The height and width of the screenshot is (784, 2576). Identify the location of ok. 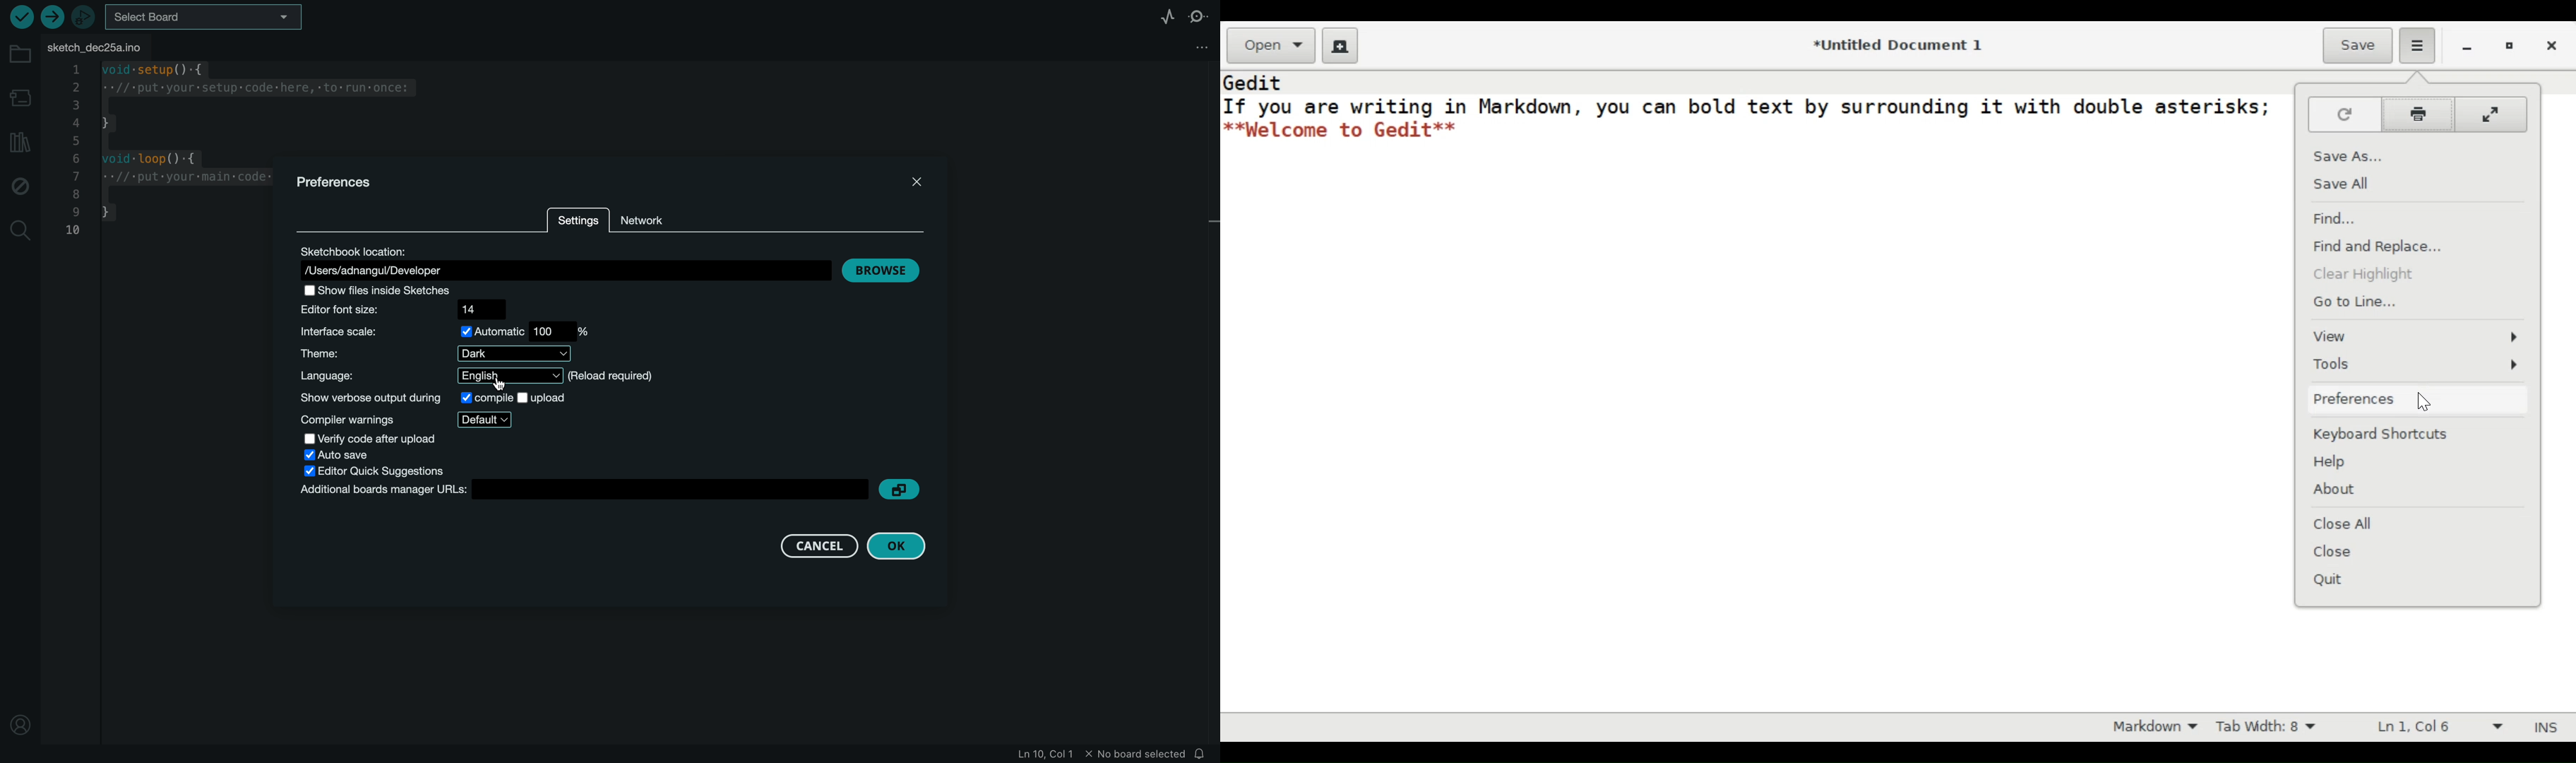
(899, 545).